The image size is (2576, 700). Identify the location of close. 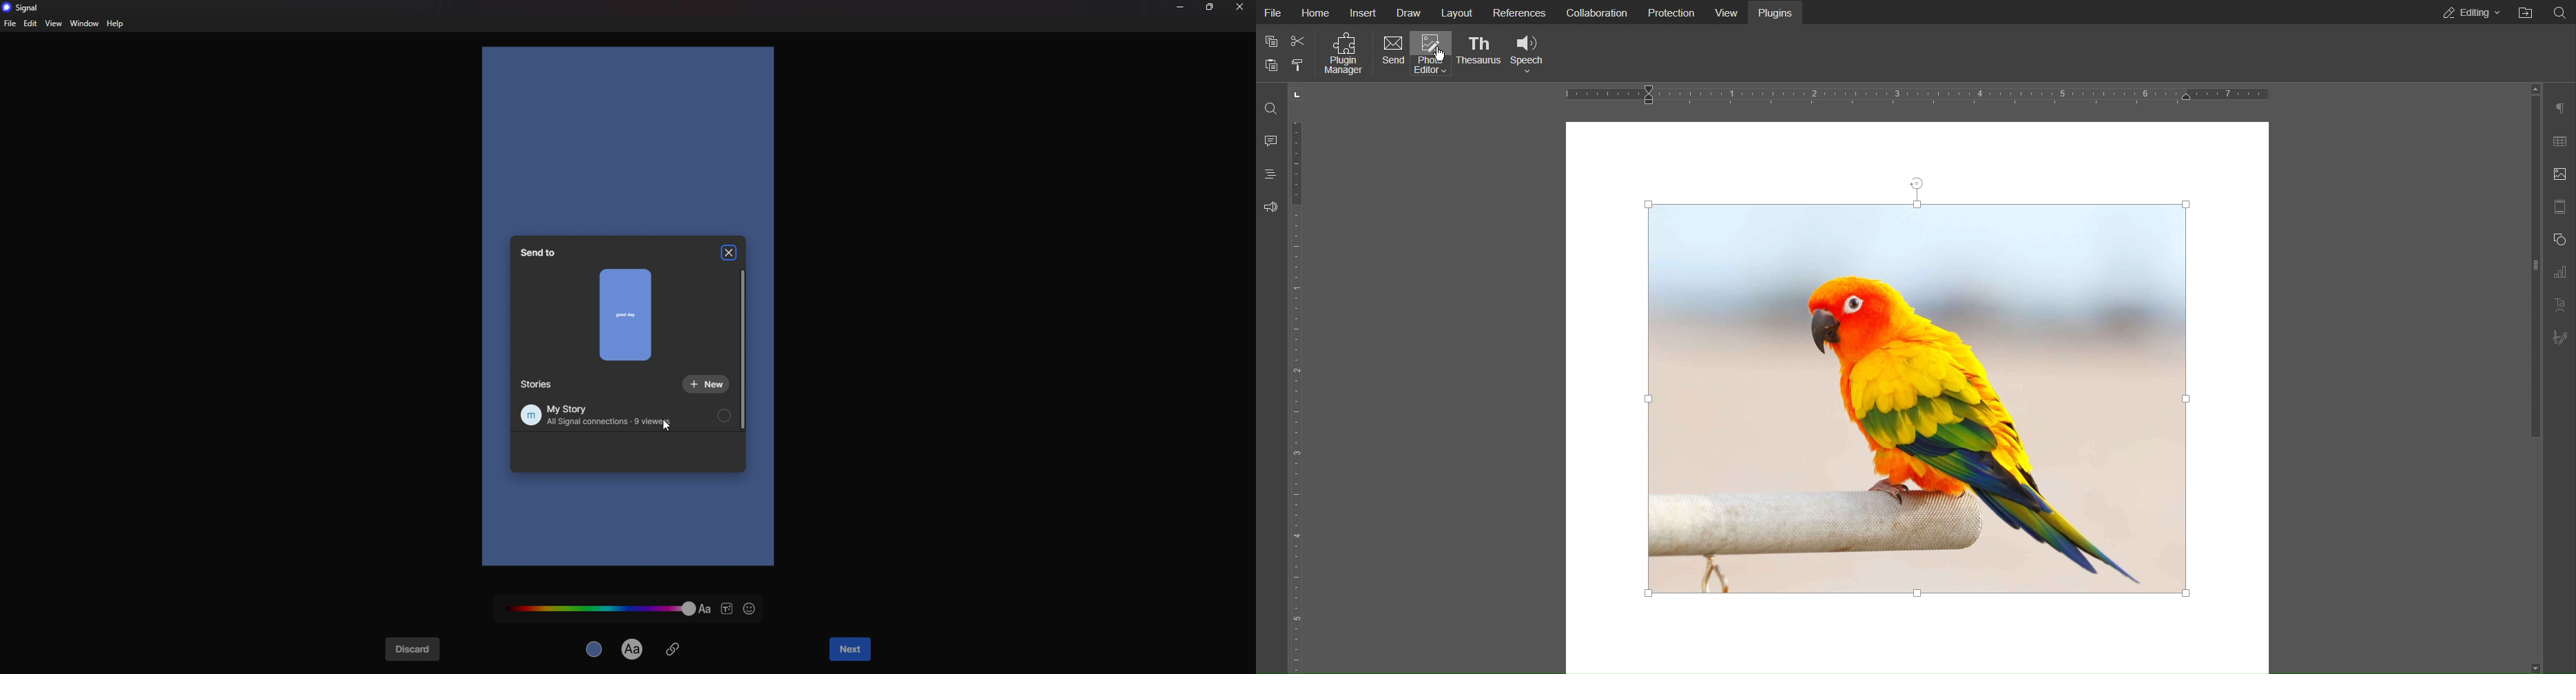
(729, 253).